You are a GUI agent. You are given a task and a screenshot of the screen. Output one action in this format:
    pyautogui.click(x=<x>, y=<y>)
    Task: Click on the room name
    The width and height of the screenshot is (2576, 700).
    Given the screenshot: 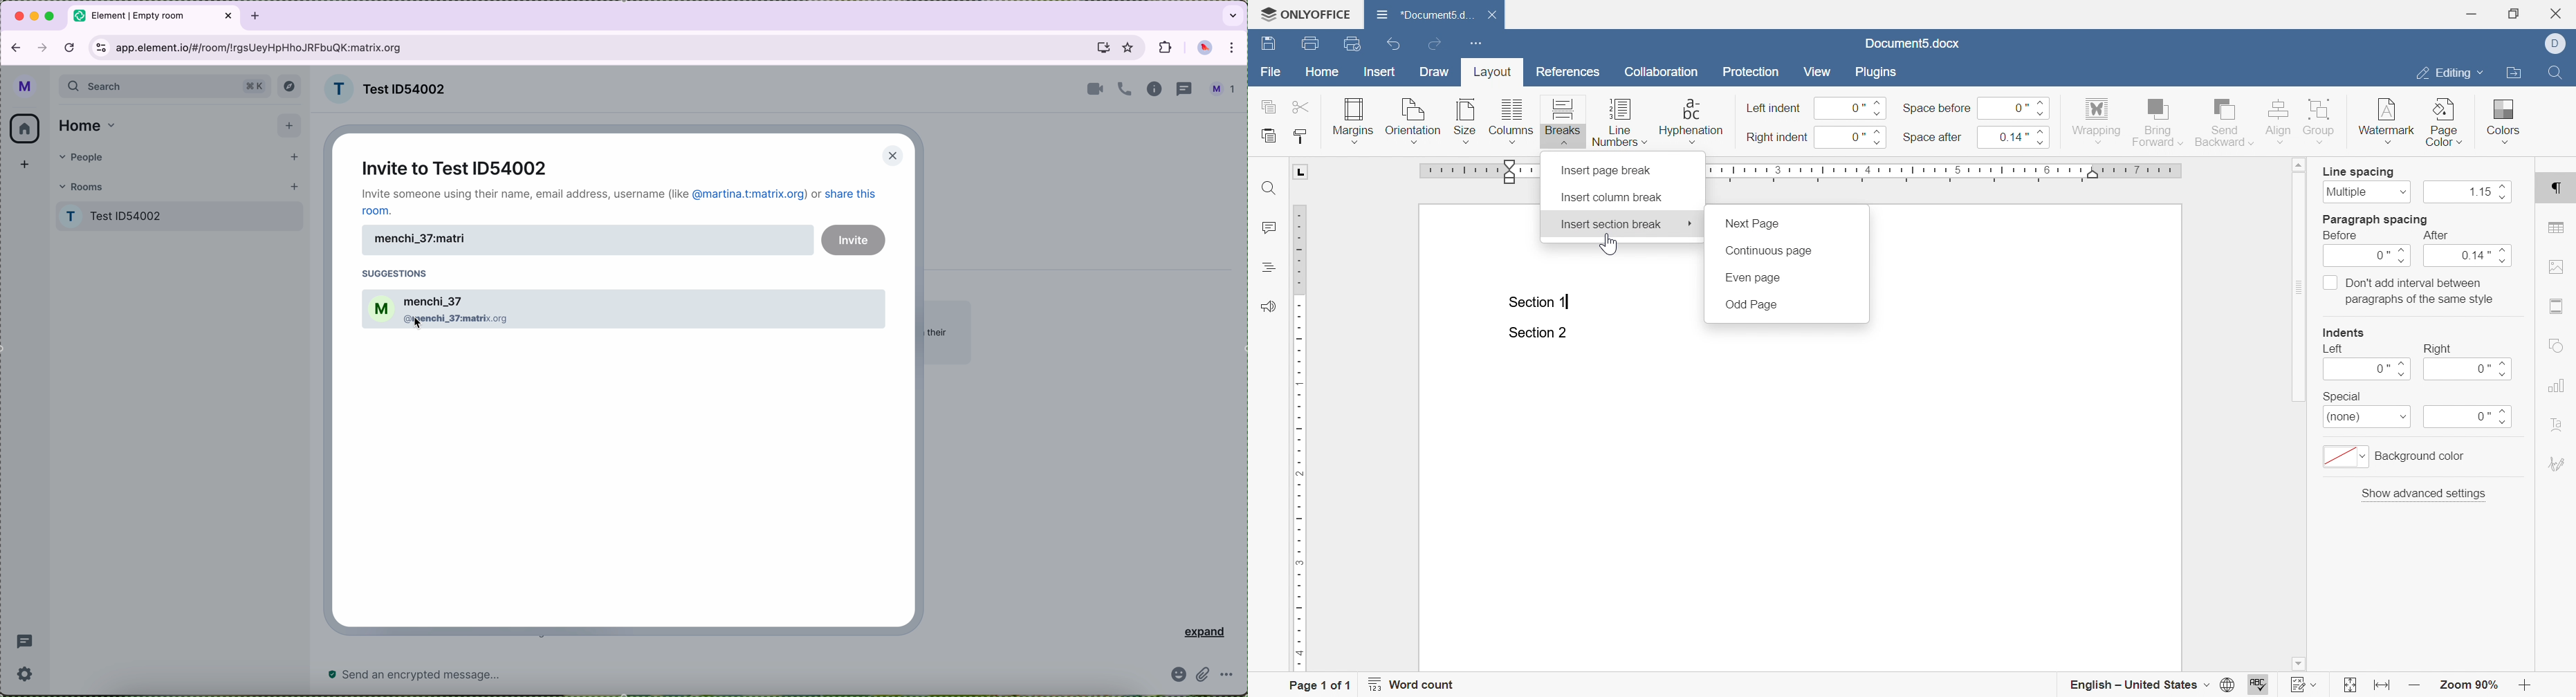 What is the action you would take?
    pyautogui.click(x=384, y=88)
    